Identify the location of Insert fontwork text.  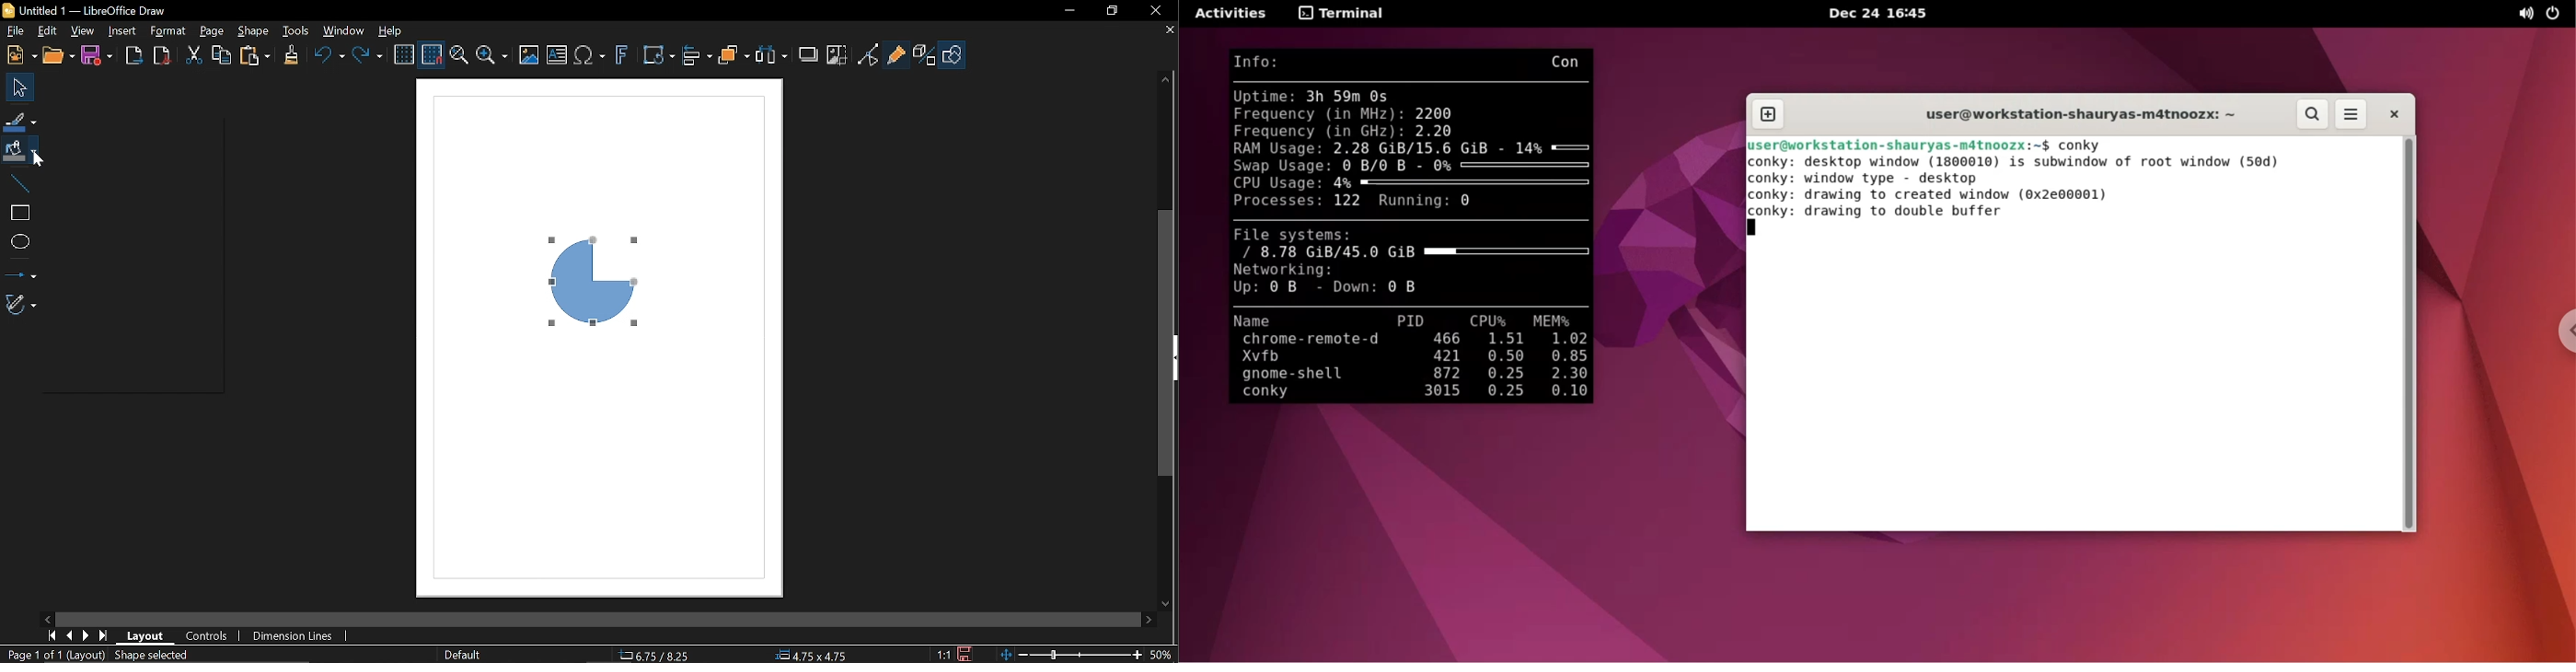
(623, 57).